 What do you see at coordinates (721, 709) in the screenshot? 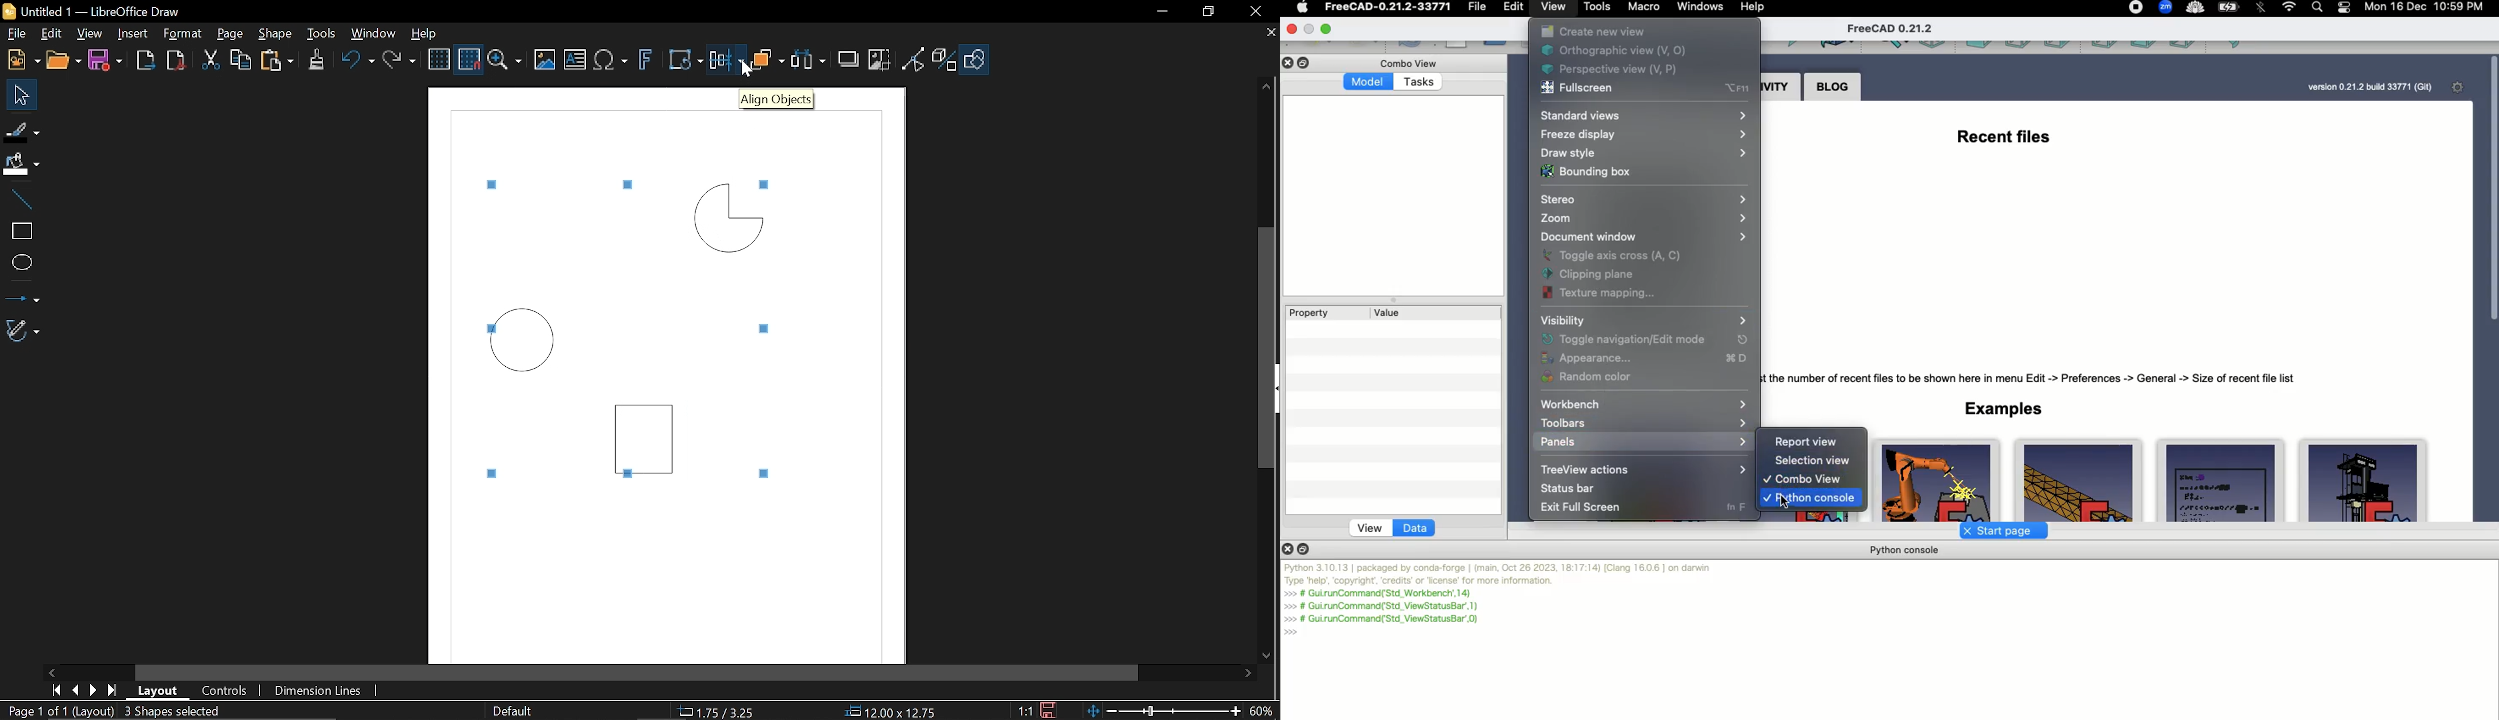
I see `1.75/3.25 (cursor location)` at bounding box center [721, 709].